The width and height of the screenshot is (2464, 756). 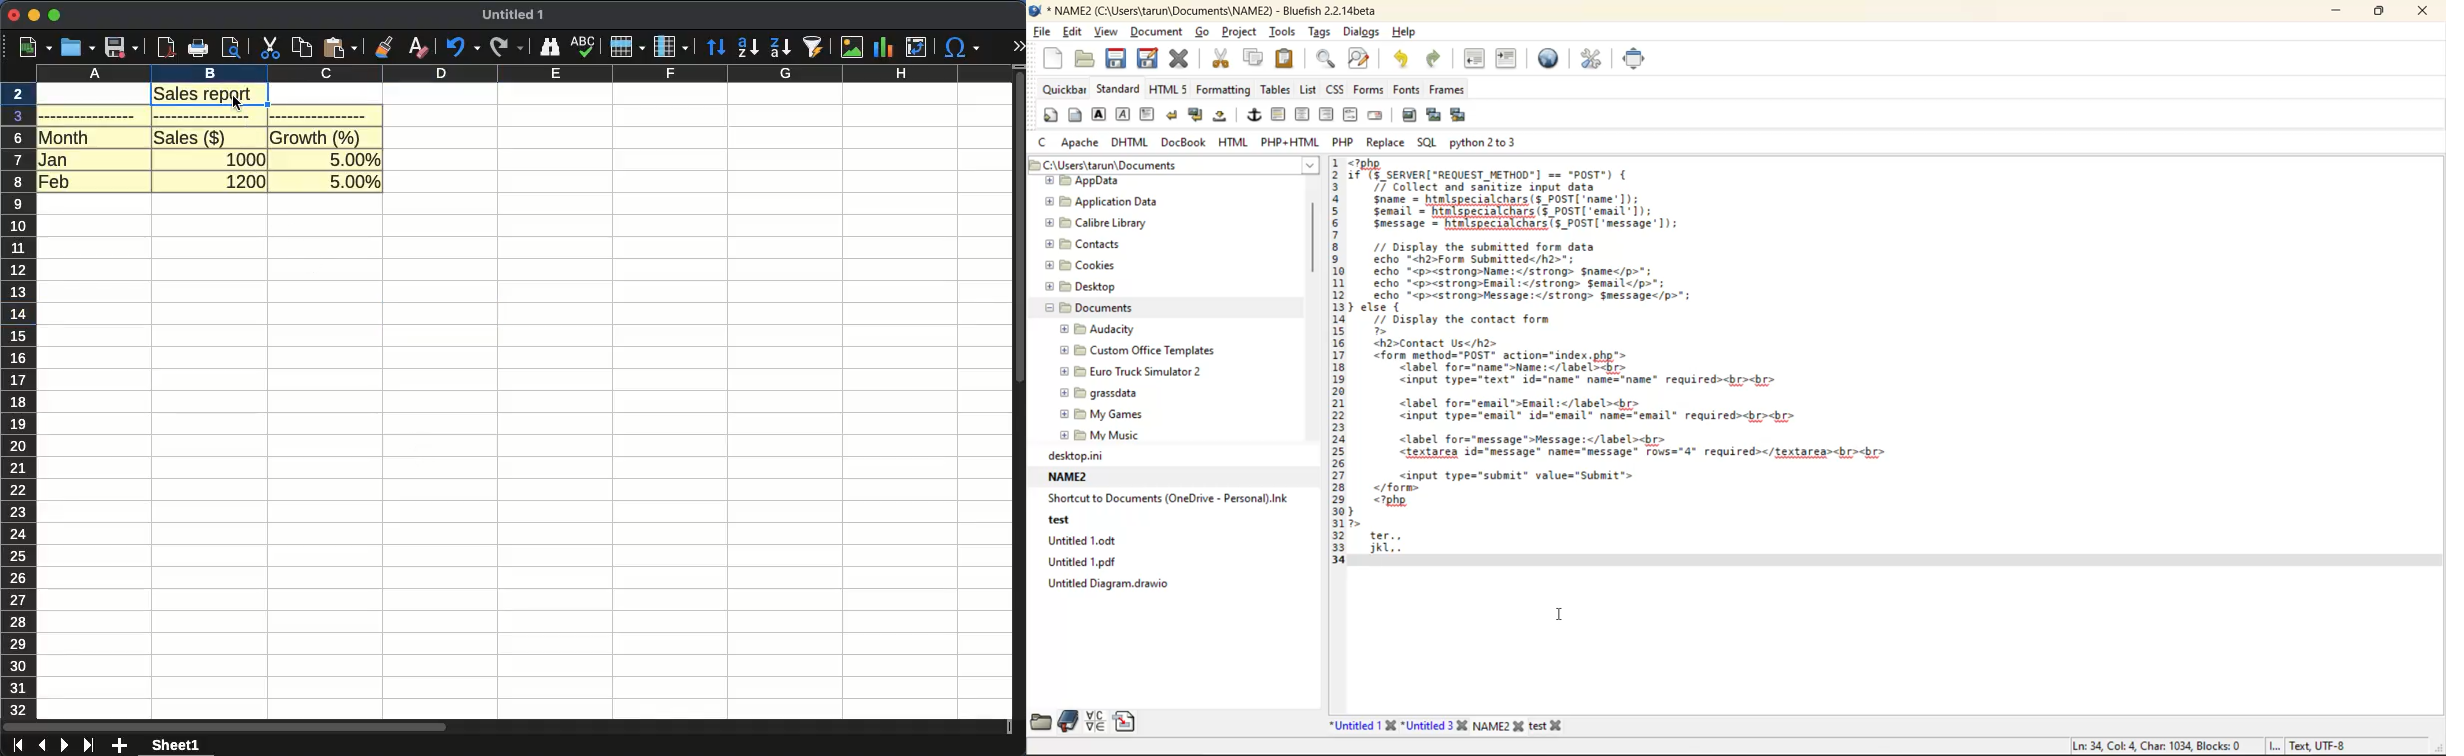 I want to click on undo, so click(x=461, y=47).